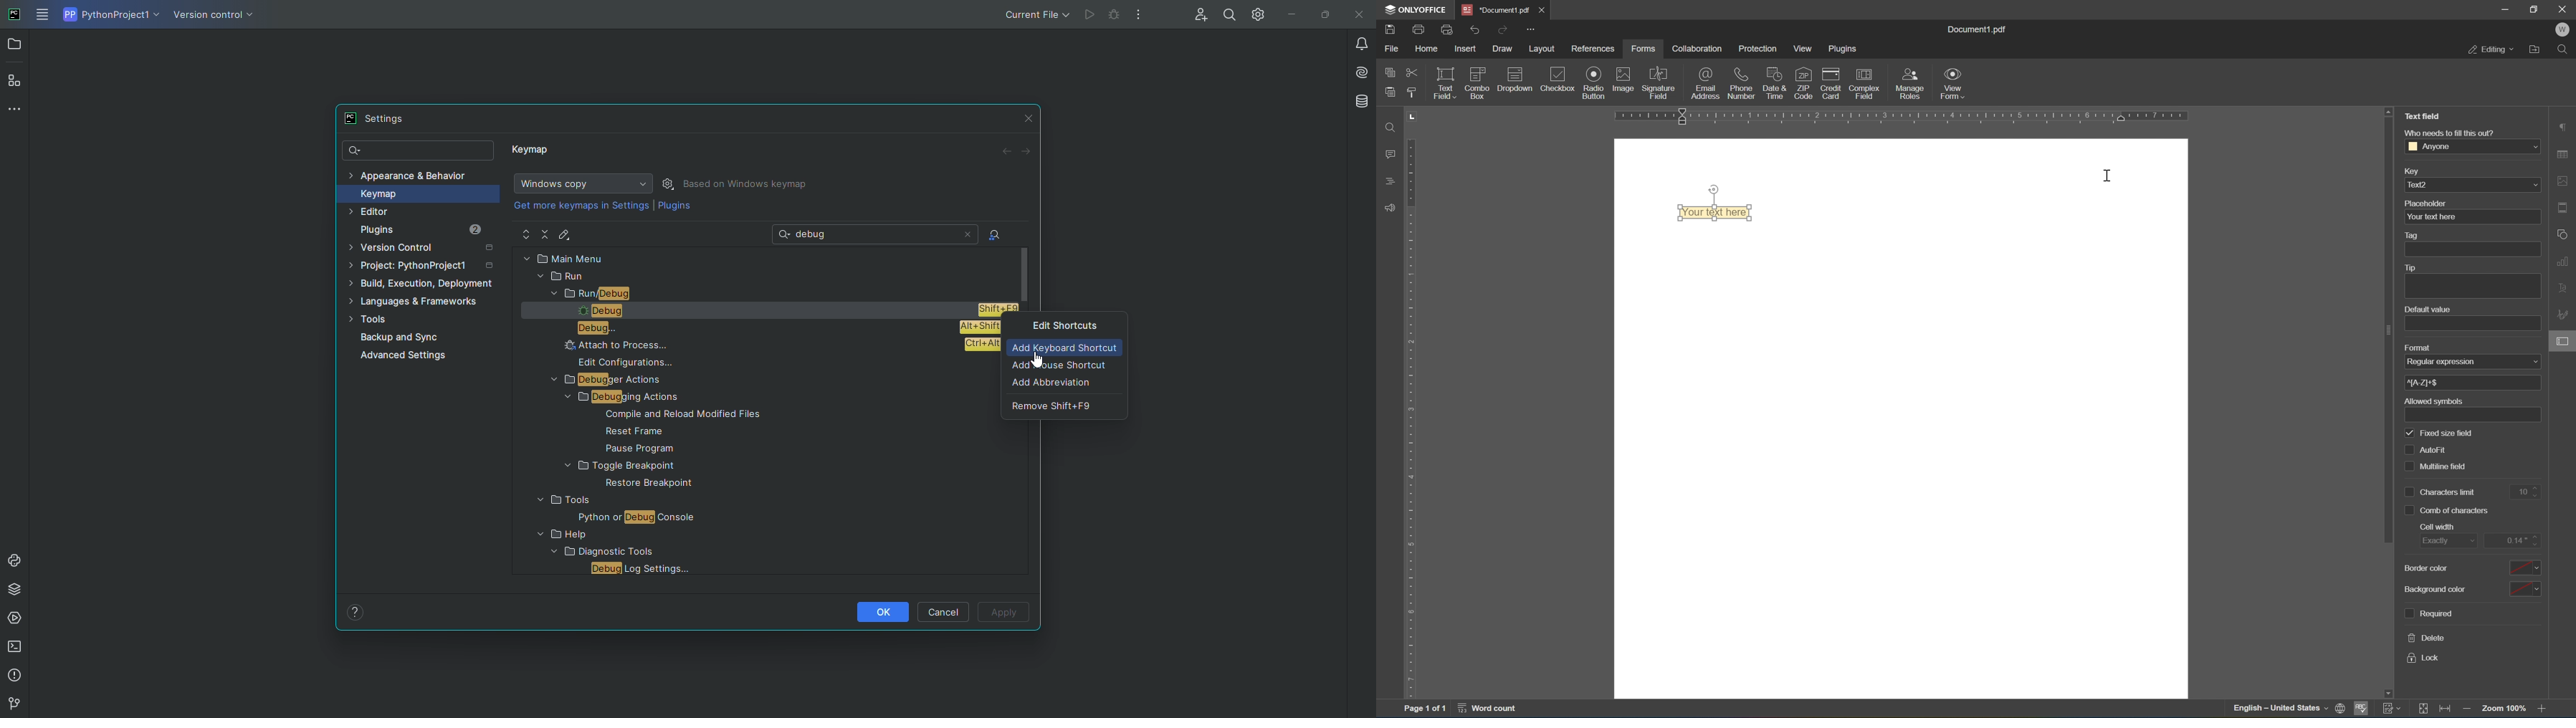 The height and width of the screenshot is (728, 2576). What do you see at coordinates (2562, 179) in the screenshot?
I see `image settings` at bounding box center [2562, 179].